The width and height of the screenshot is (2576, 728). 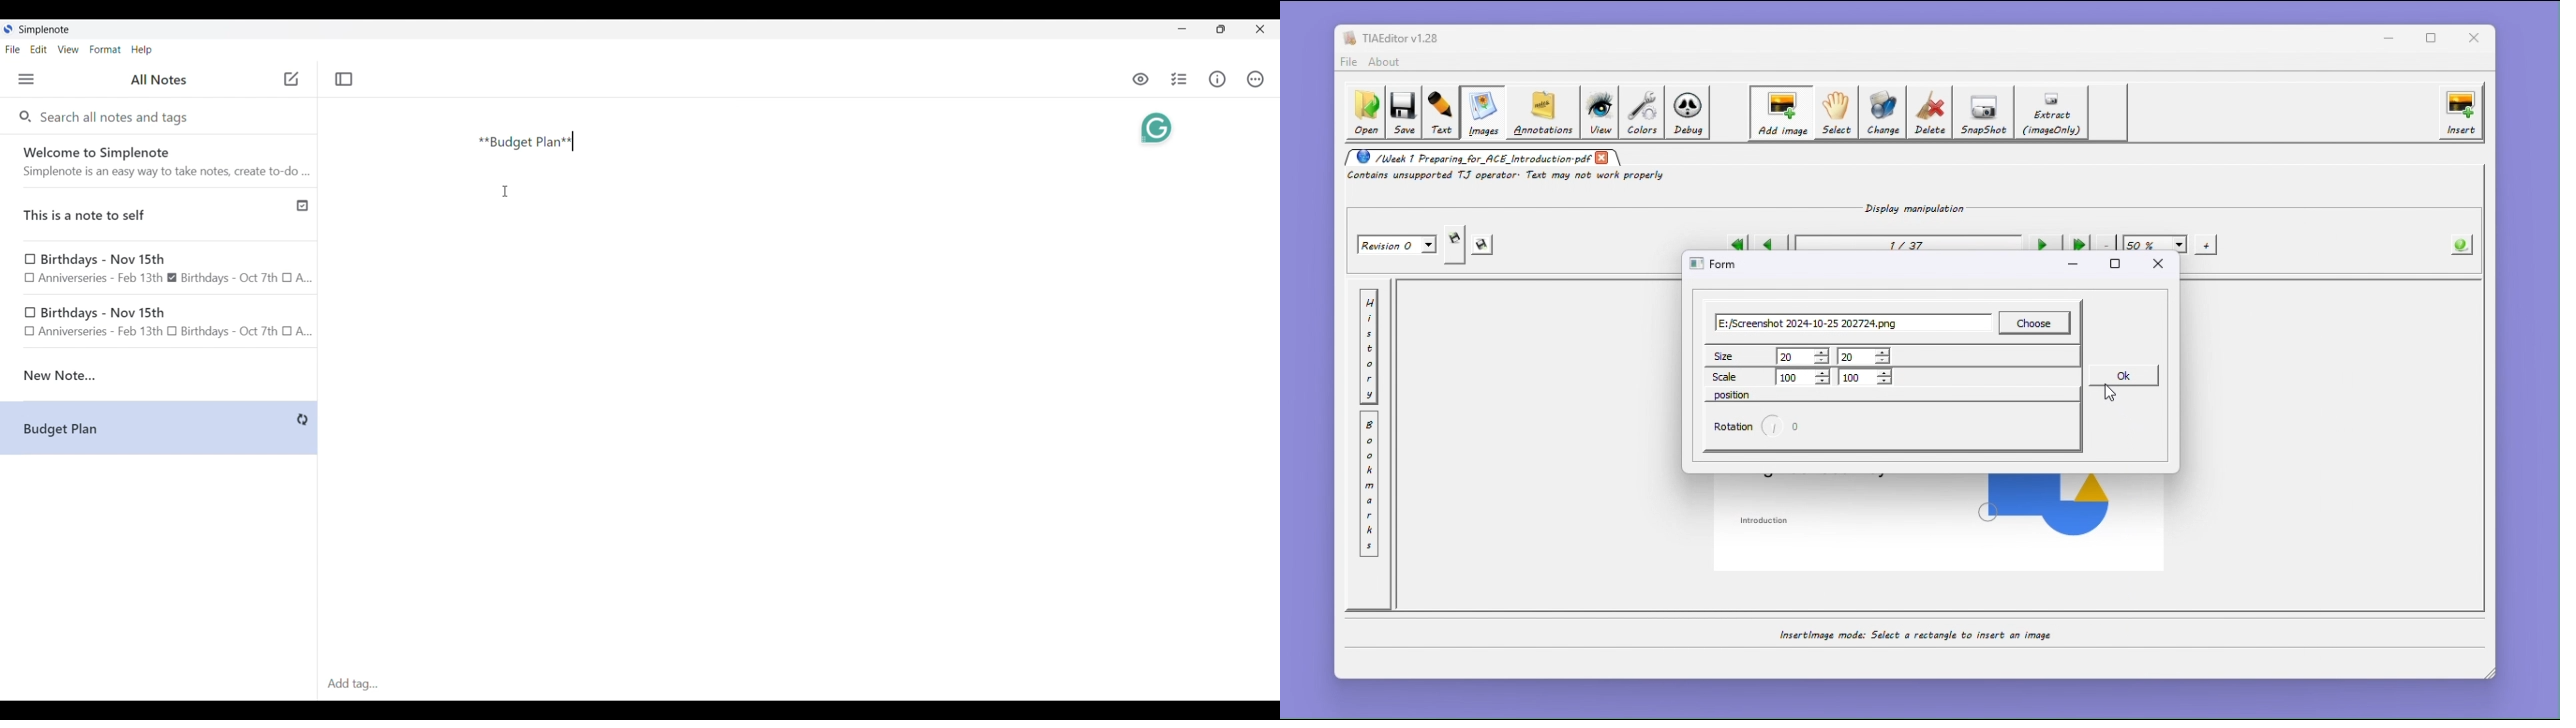 I want to click on Actions, so click(x=1255, y=79).